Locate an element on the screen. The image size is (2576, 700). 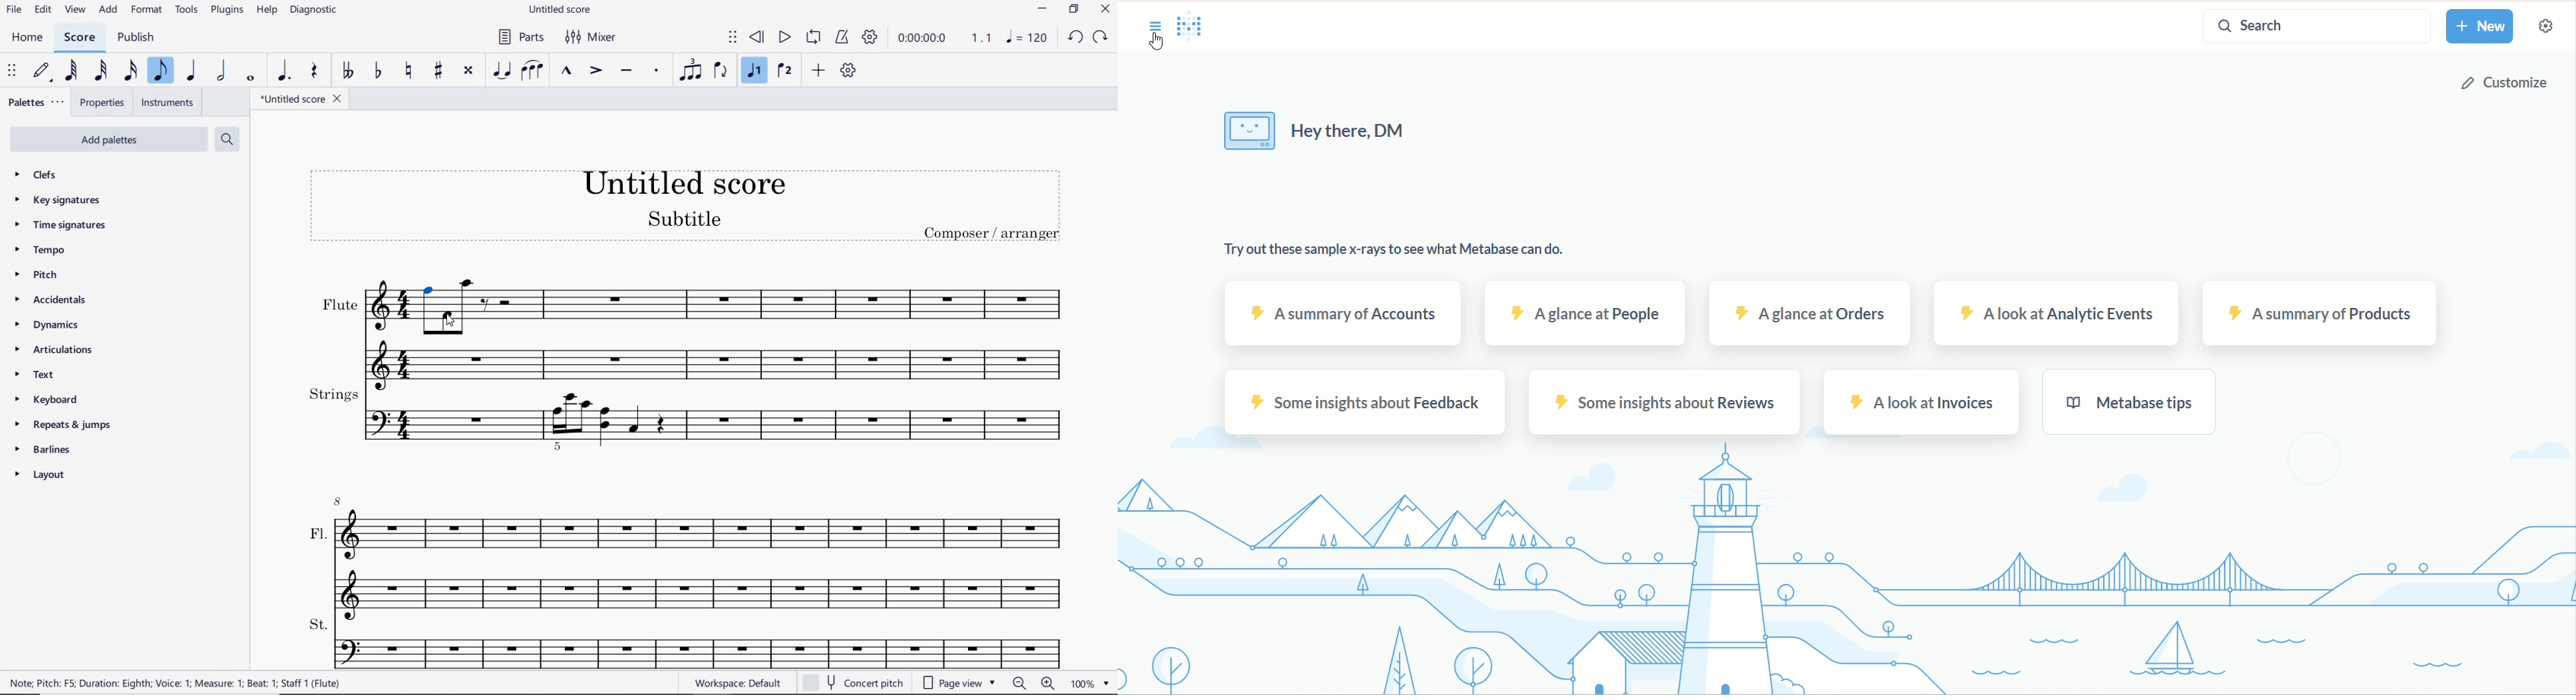
MARCATO is located at coordinates (568, 71).